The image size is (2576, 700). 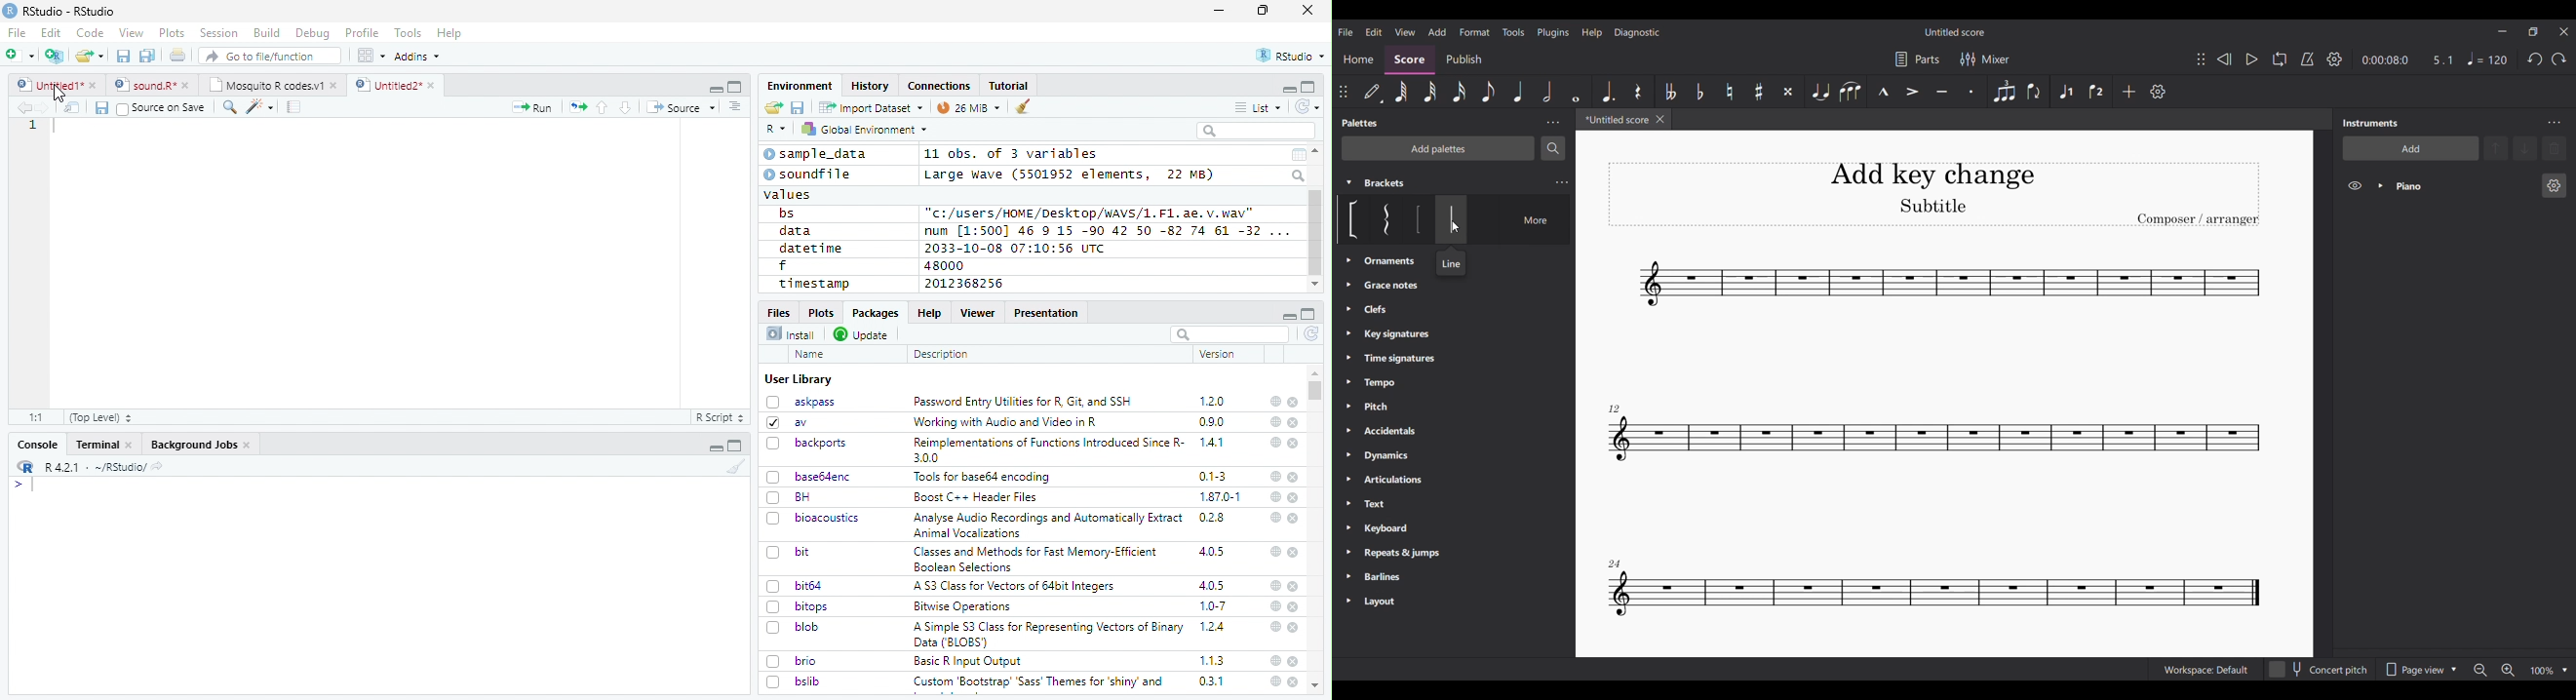 What do you see at coordinates (791, 497) in the screenshot?
I see `BH` at bounding box center [791, 497].